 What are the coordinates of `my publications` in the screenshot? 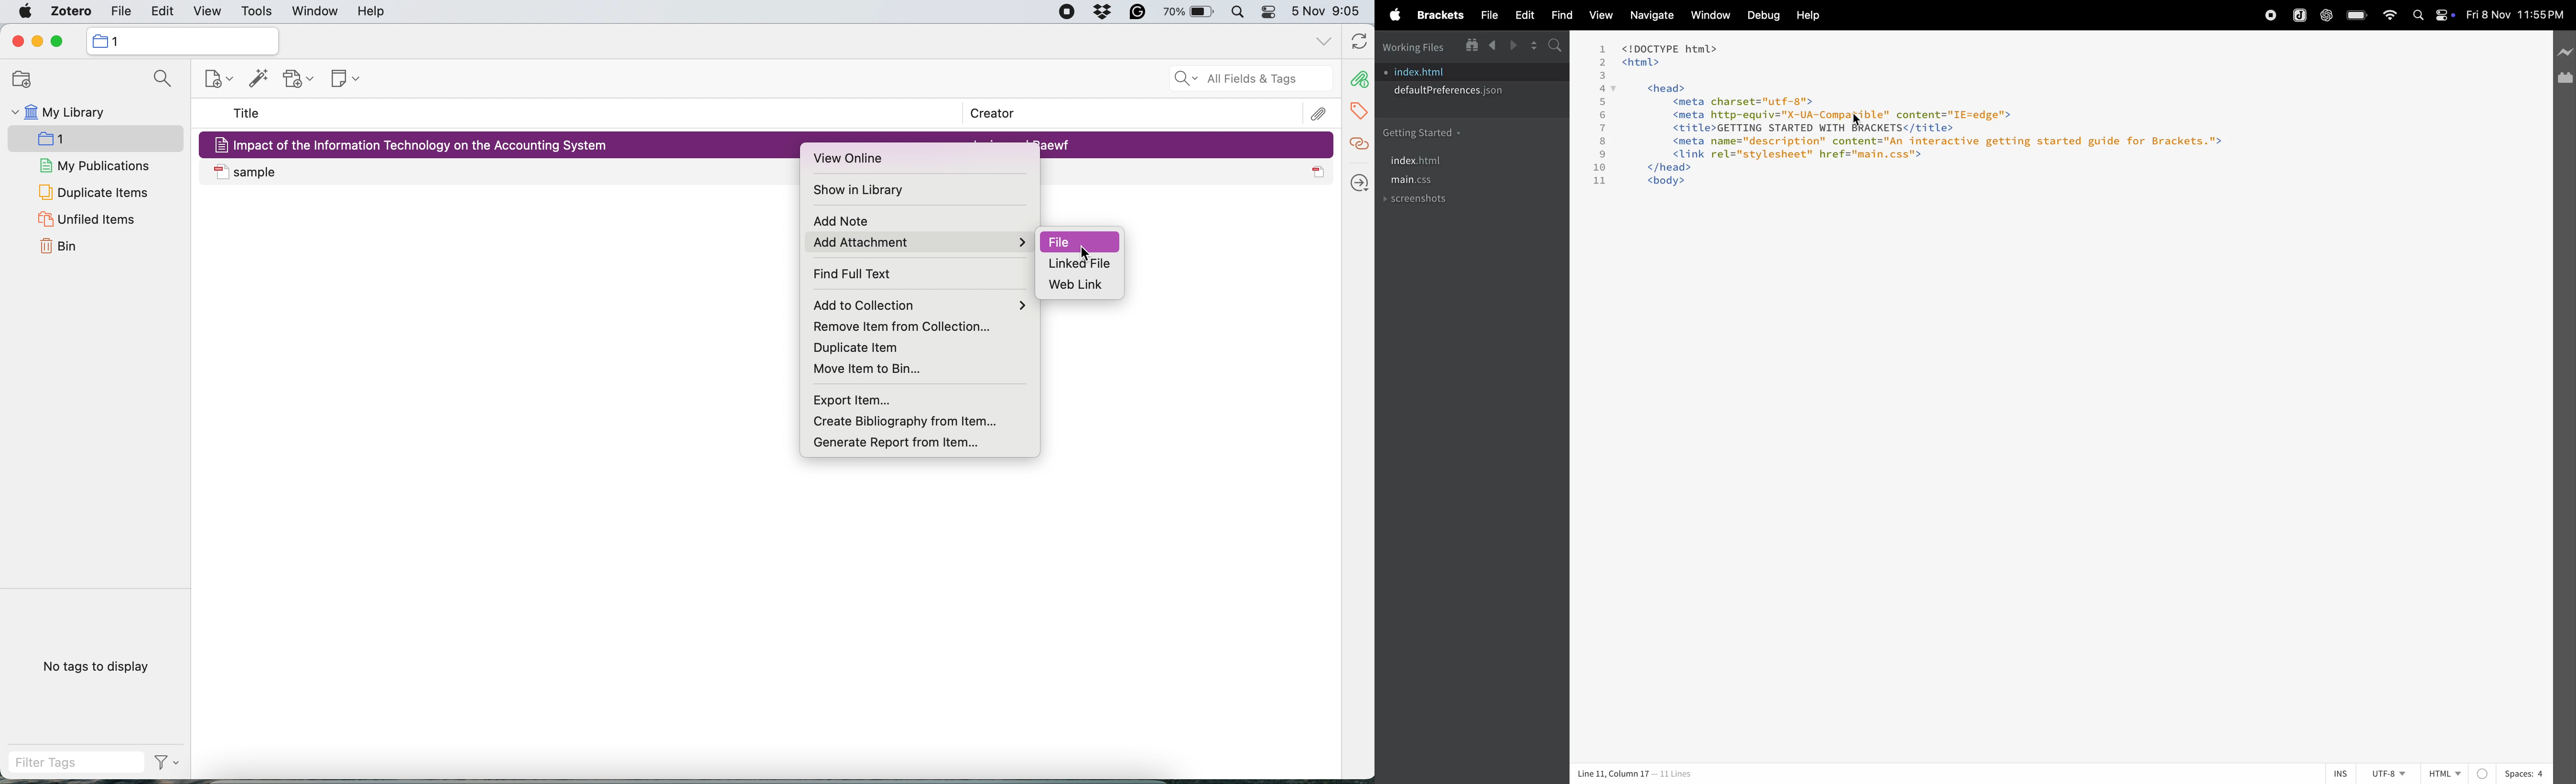 It's located at (96, 167).